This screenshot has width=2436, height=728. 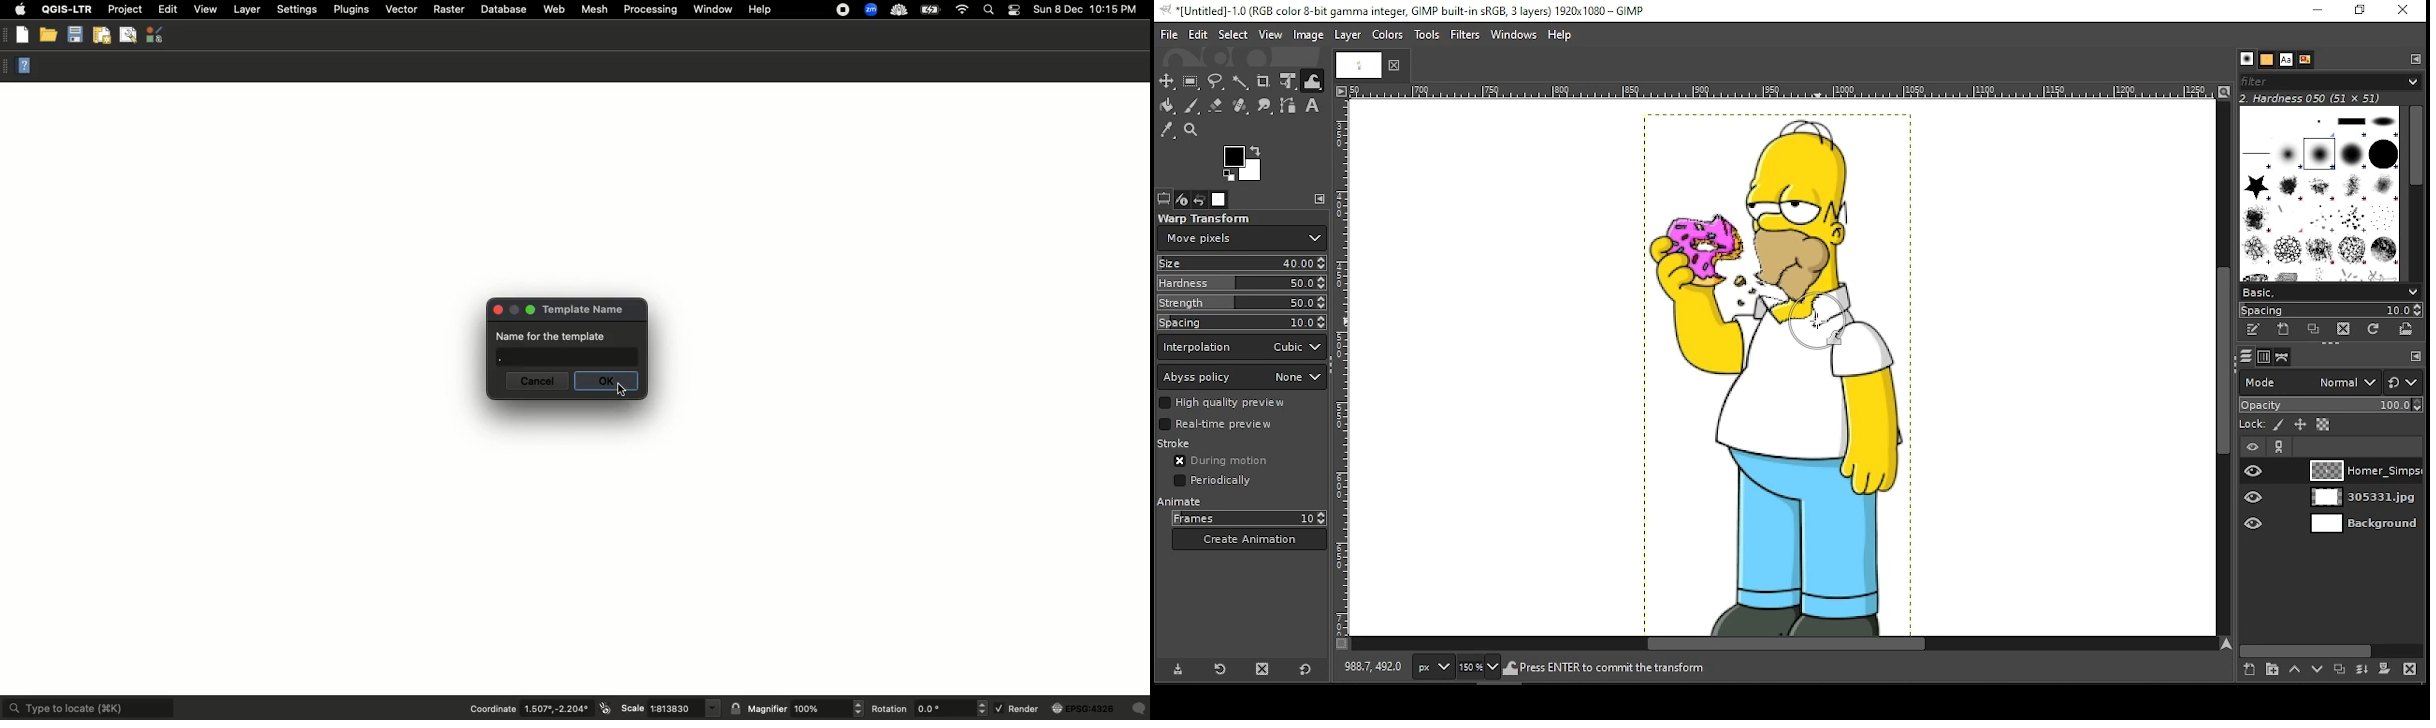 I want to click on globe, so click(x=1086, y=709).